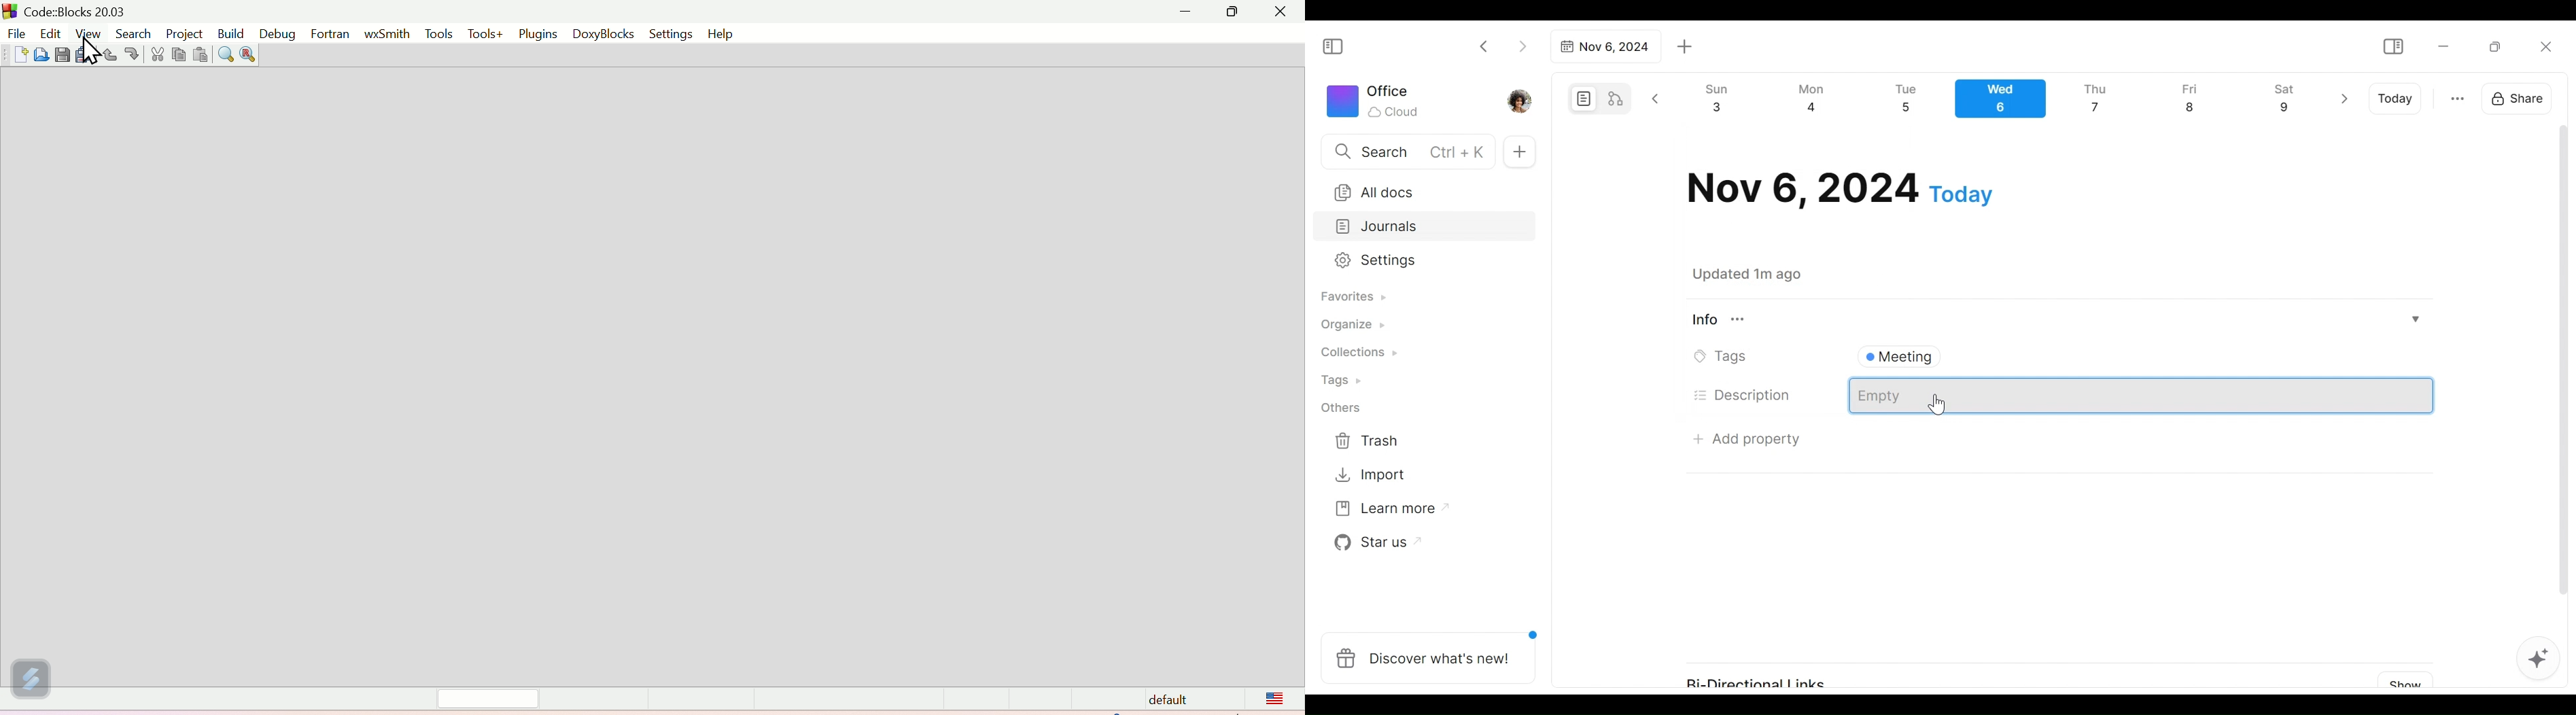 The image size is (2576, 728). What do you see at coordinates (181, 33) in the screenshot?
I see `Project` at bounding box center [181, 33].